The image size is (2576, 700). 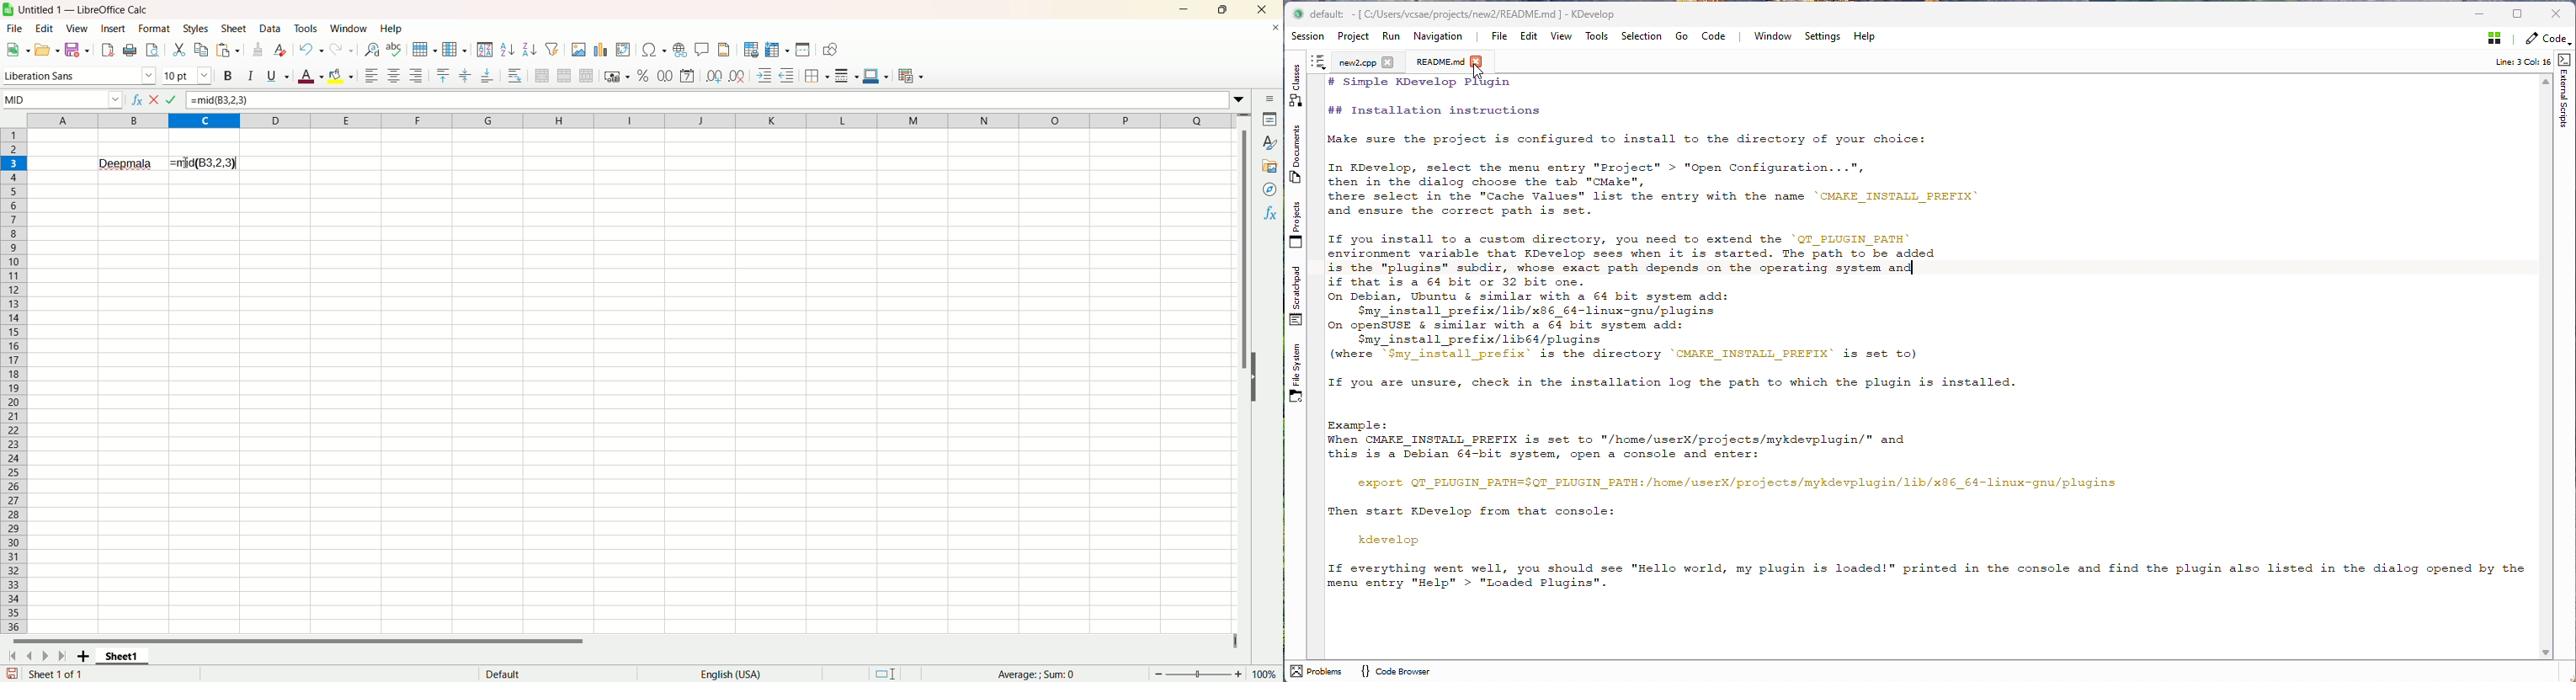 What do you see at coordinates (155, 99) in the screenshot?
I see `select function` at bounding box center [155, 99].